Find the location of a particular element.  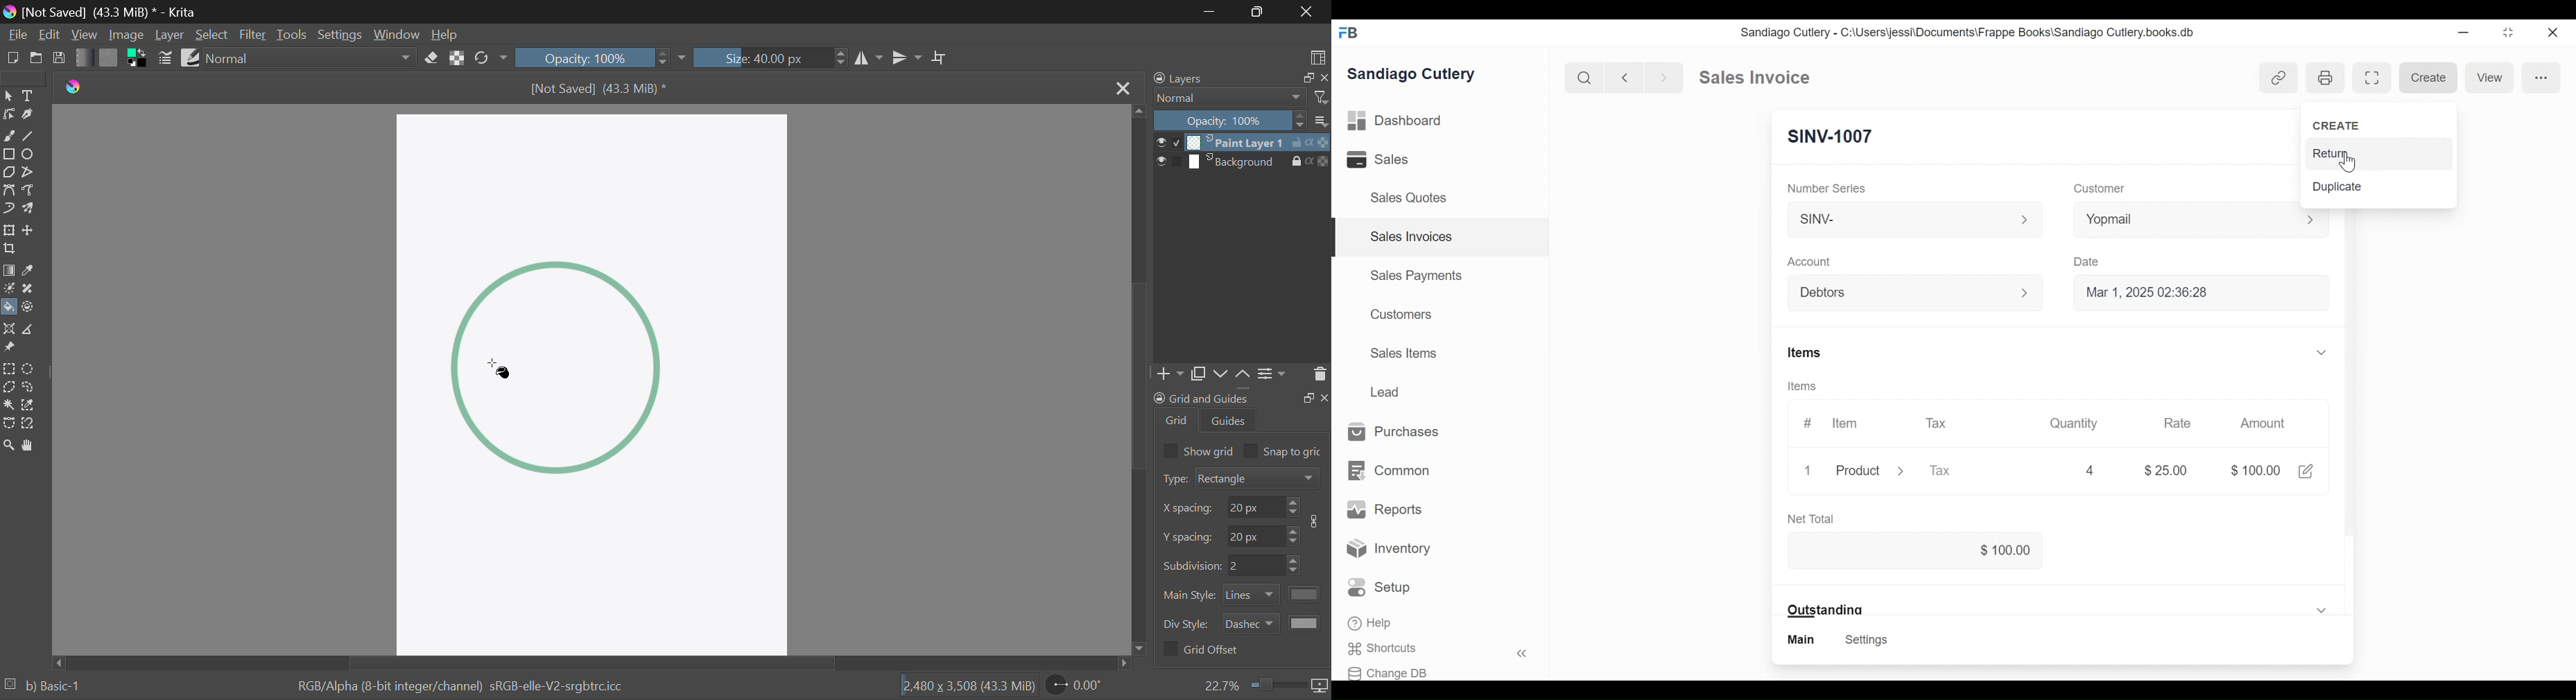

$100.00 is located at coordinates (2253, 469).